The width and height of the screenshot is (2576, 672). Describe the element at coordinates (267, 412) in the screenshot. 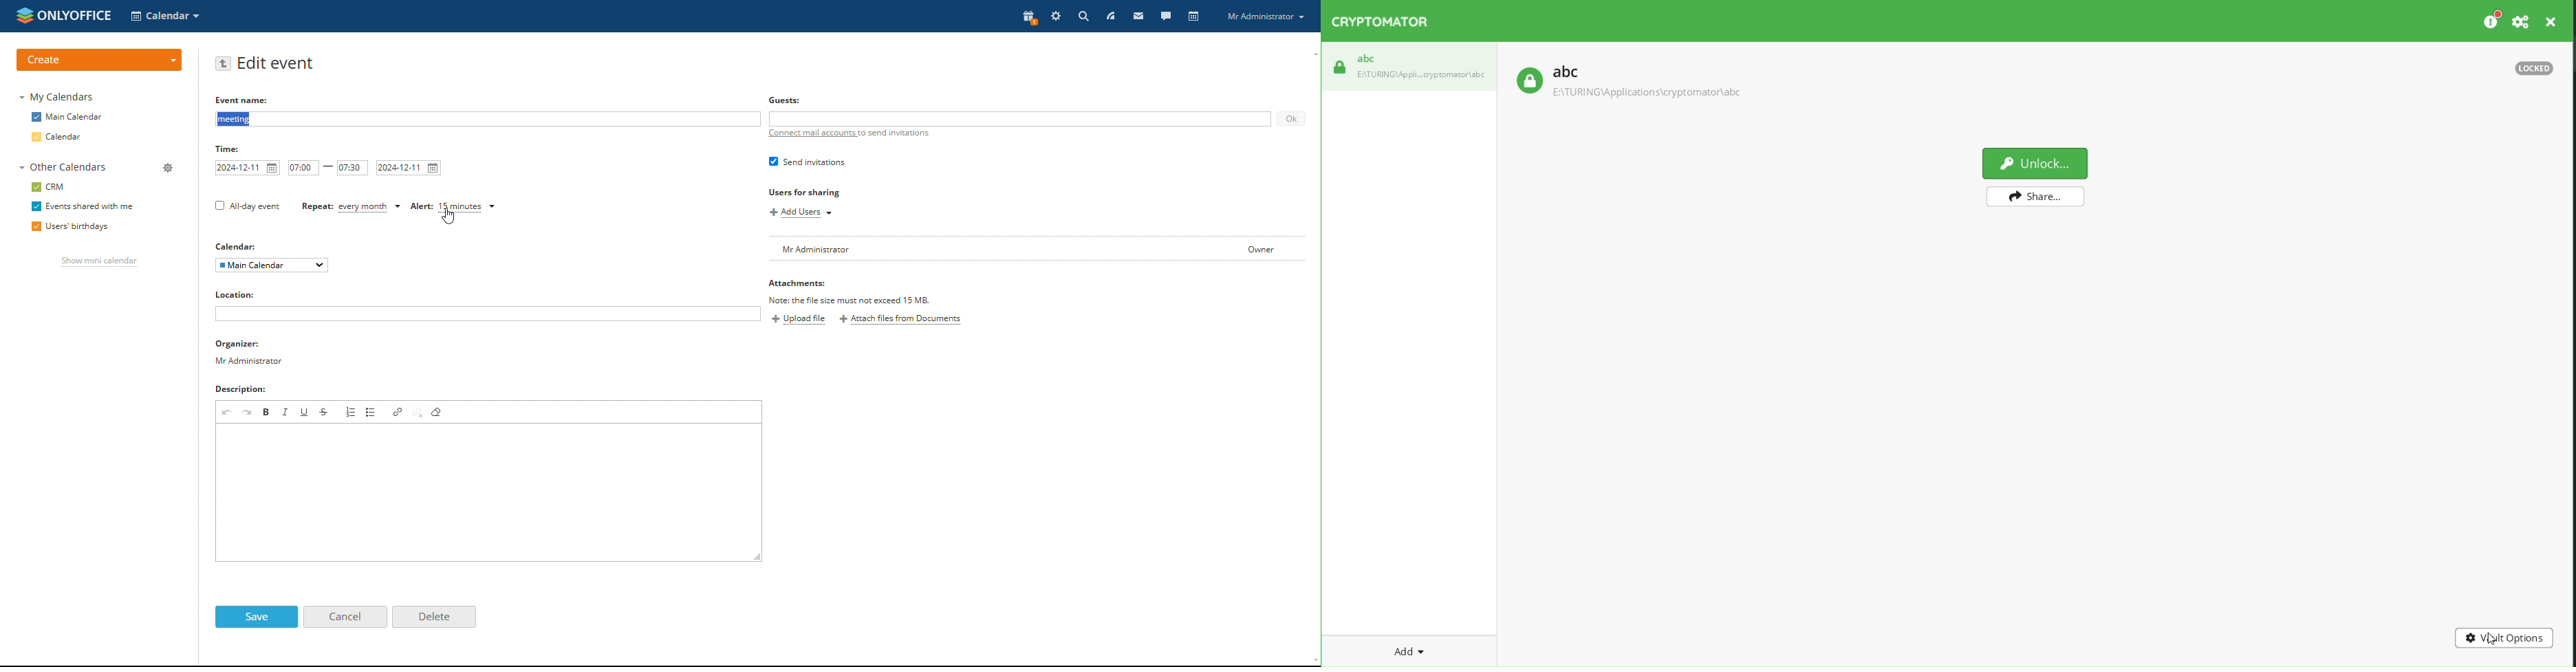

I see `bold` at that location.